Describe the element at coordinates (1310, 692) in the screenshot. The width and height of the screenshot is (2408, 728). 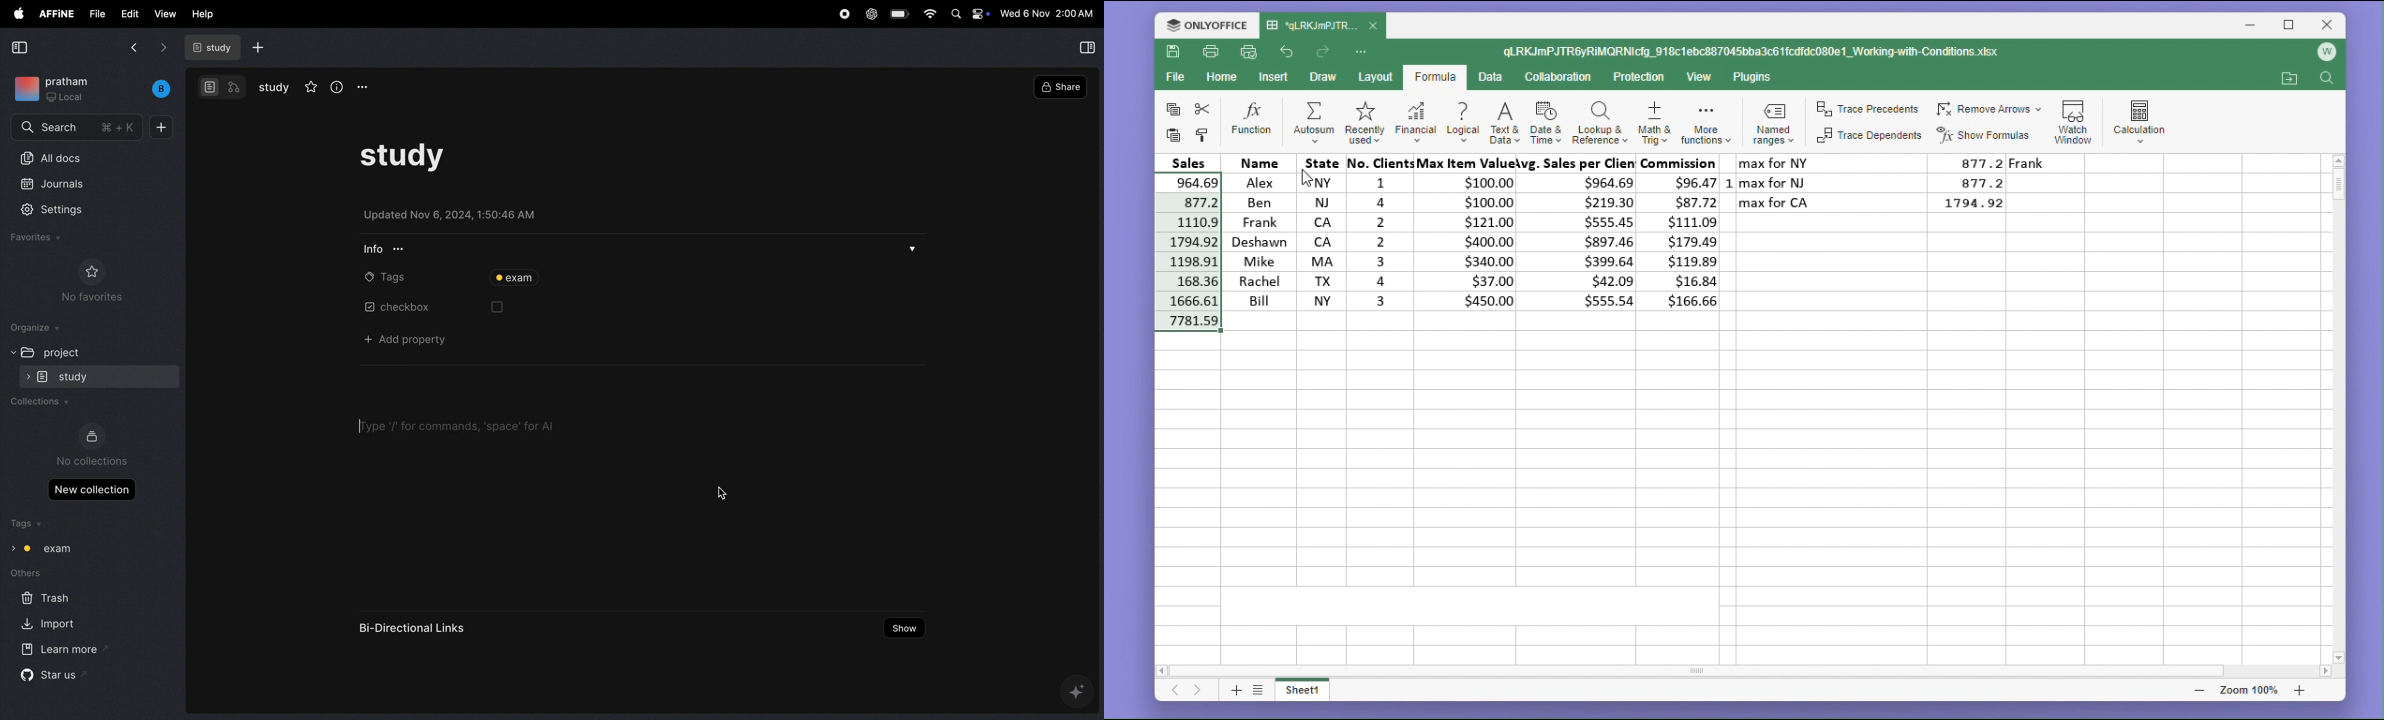
I see `sheet 1` at that location.